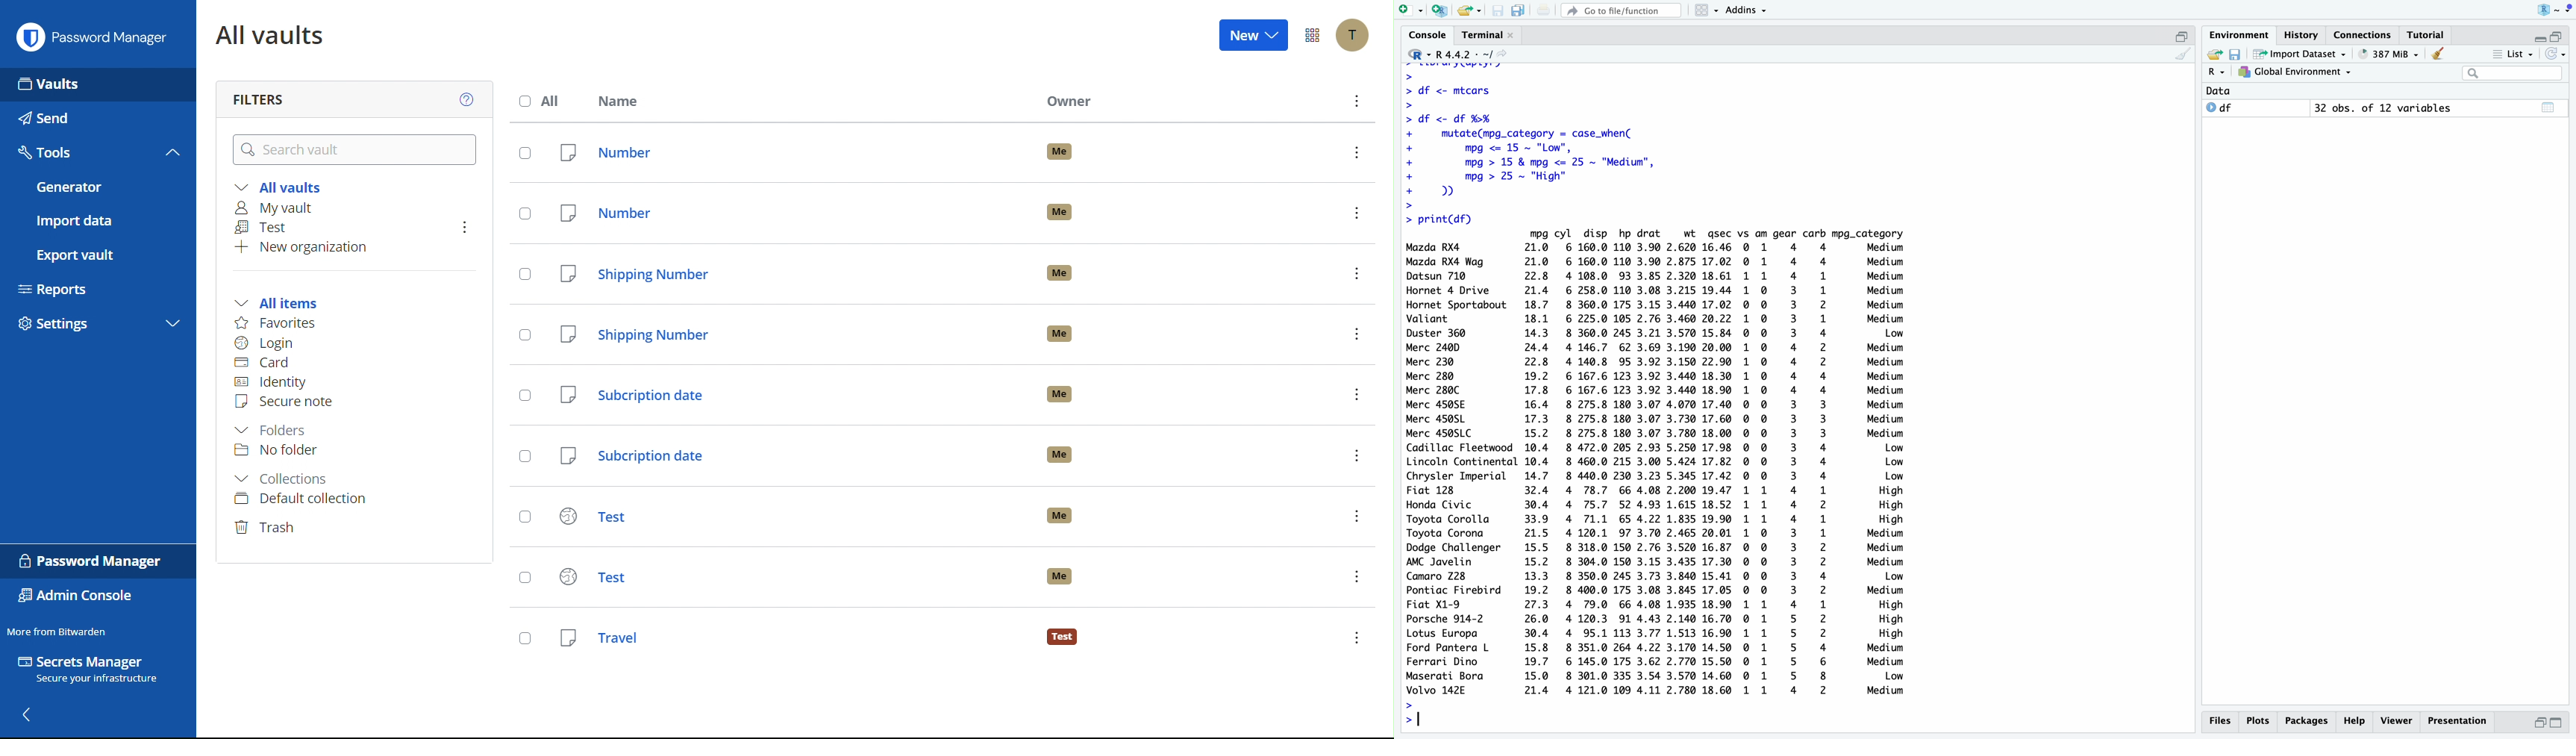 This screenshot has height=756, width=2576. What do you see at coordinates (1470, 11) in the screenshot?
I see `share folder as` at bounding box center [1470, 11].